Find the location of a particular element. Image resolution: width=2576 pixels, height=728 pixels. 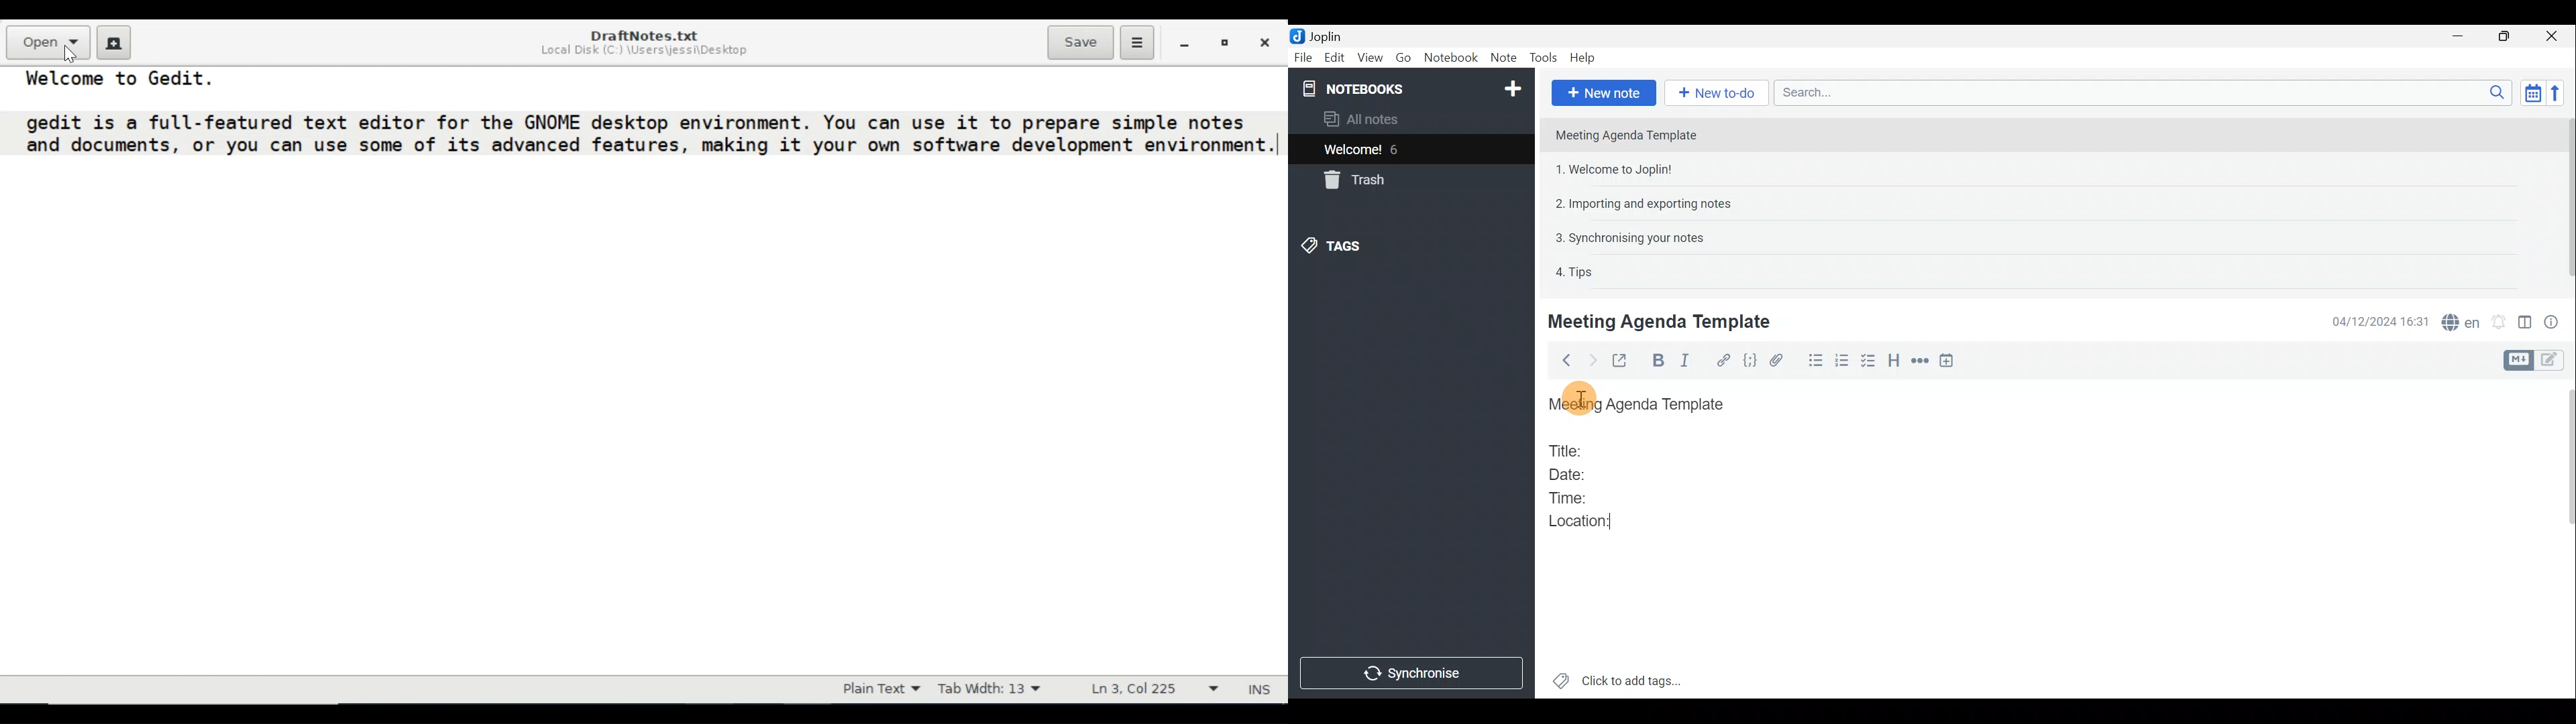

Close is located at coordinates (2553, 37).